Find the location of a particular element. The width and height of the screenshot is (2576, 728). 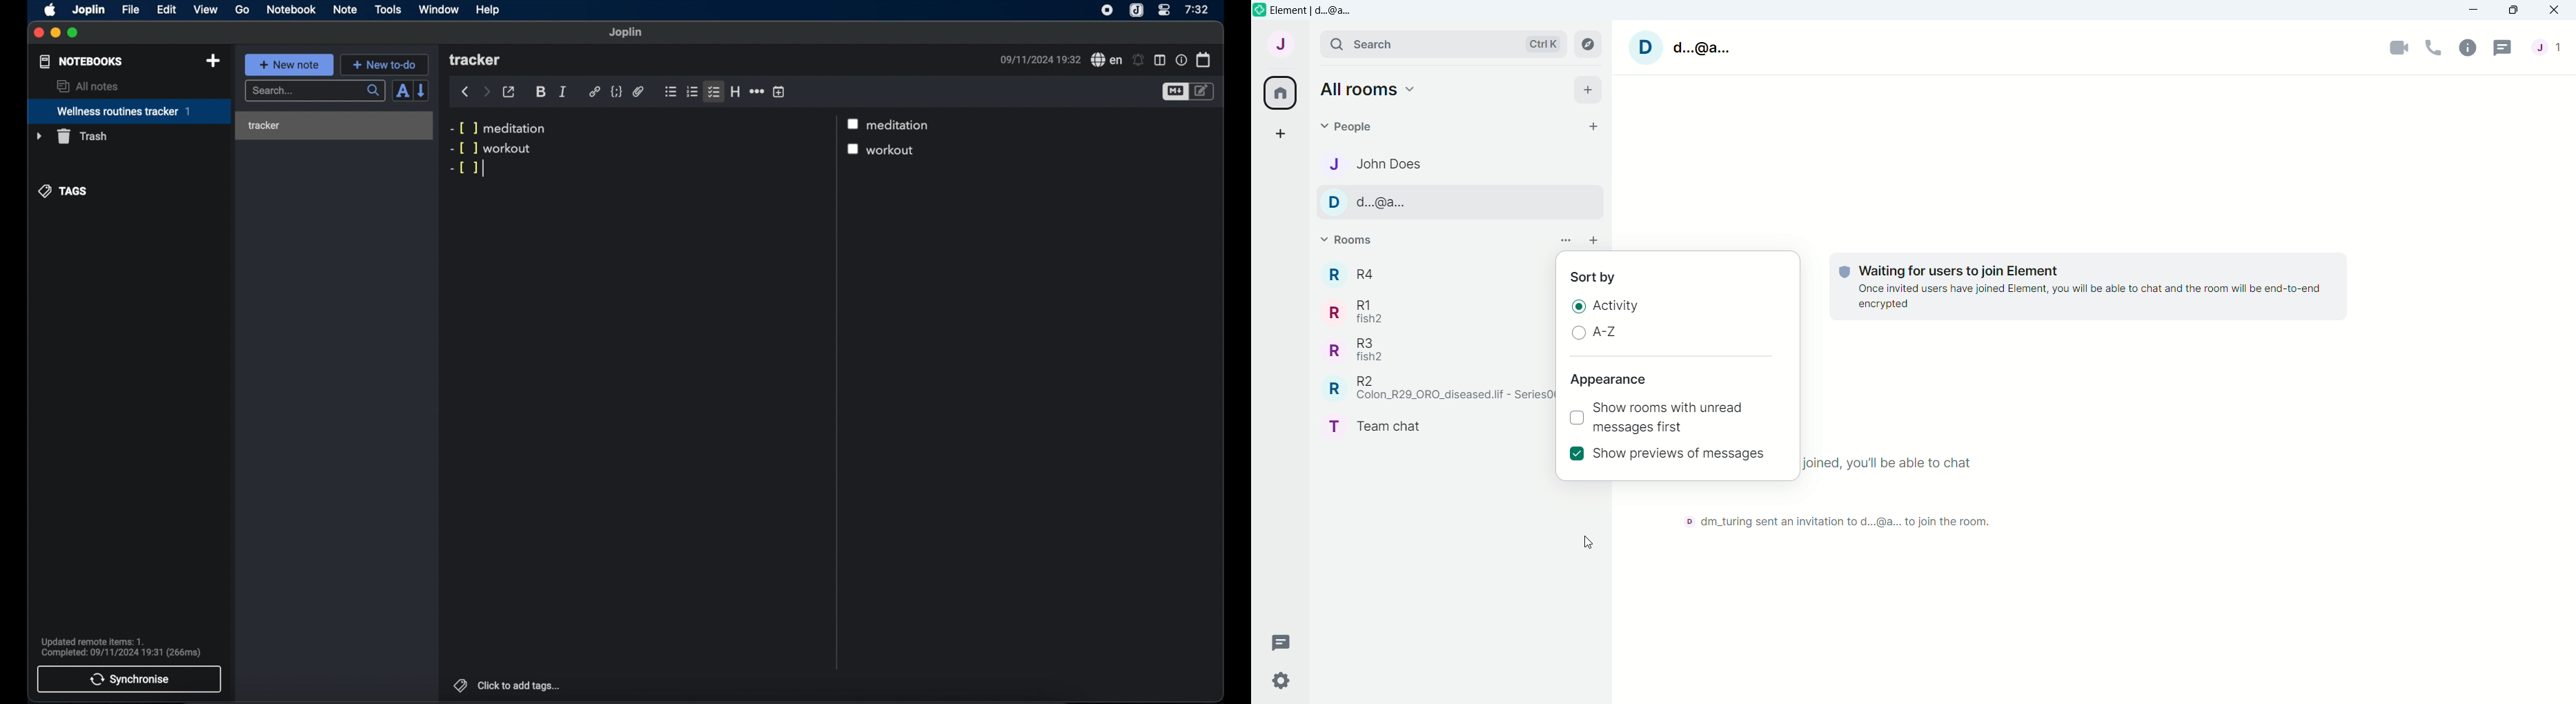

go is located at coordinates (242, 9).